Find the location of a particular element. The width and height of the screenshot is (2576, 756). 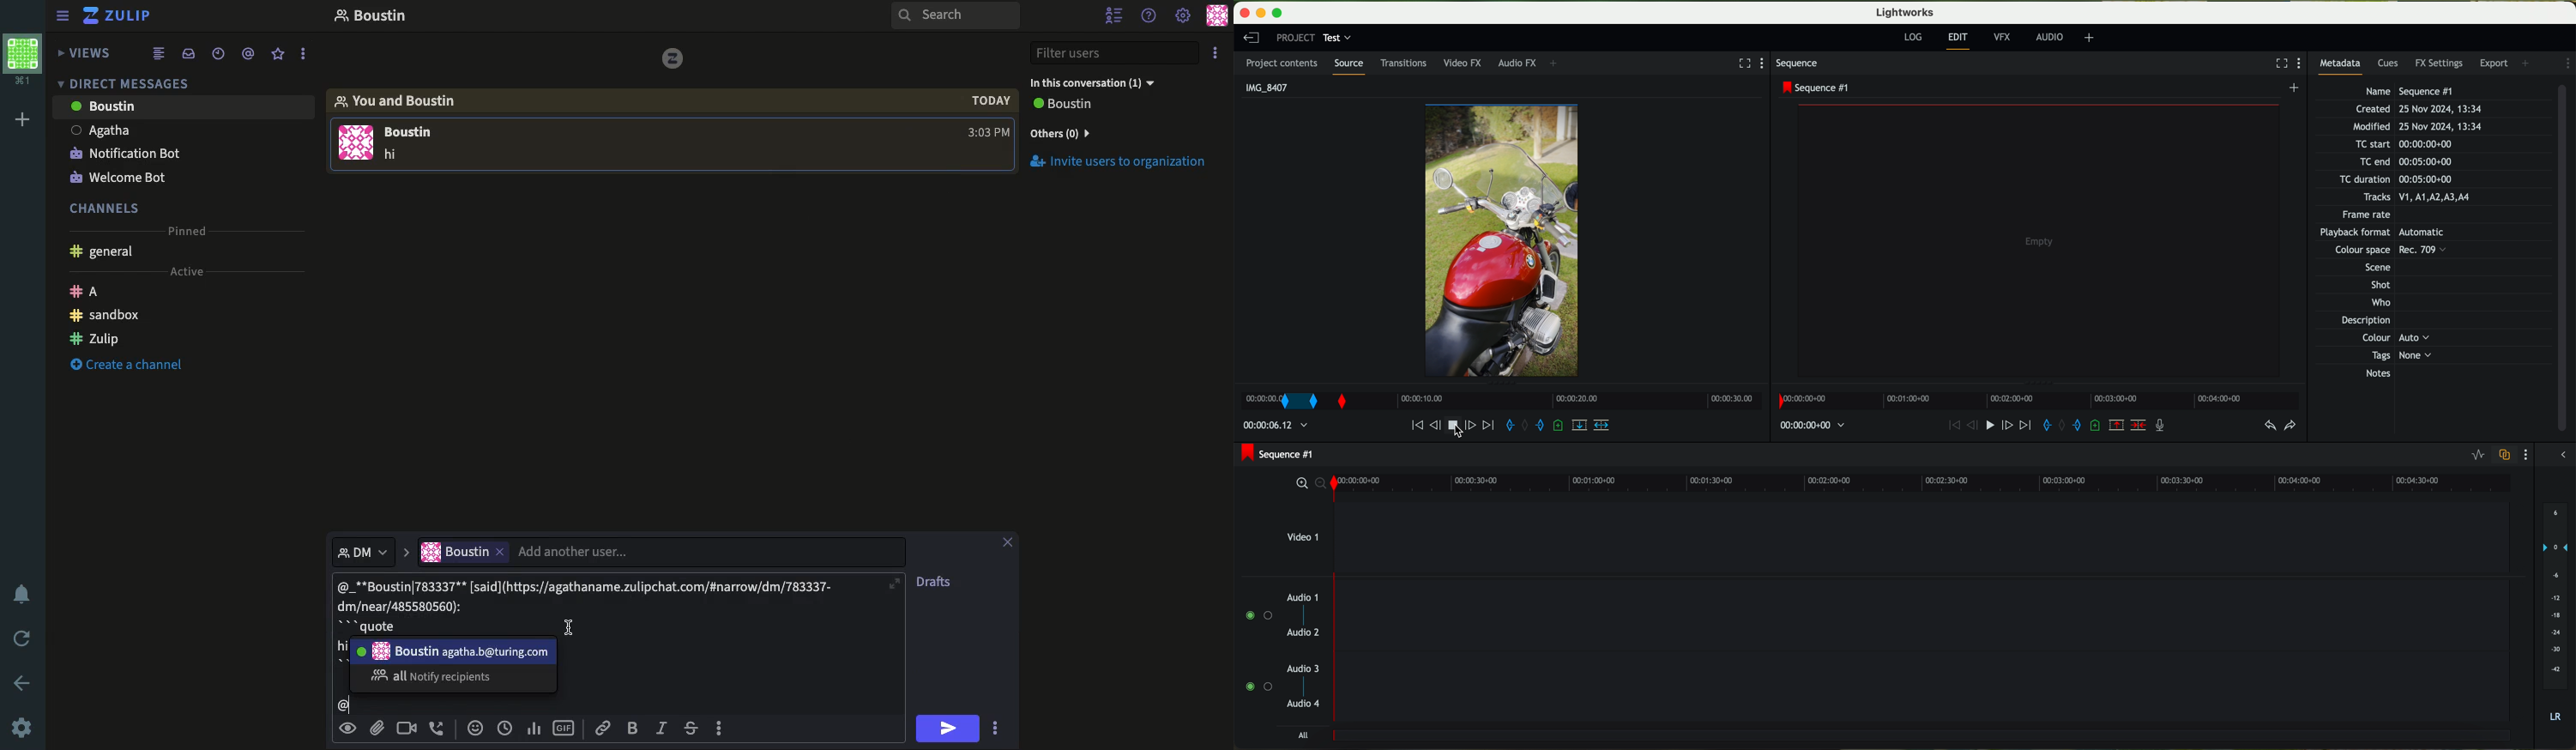

create a new sequence is located at coordinates (2295, 89).